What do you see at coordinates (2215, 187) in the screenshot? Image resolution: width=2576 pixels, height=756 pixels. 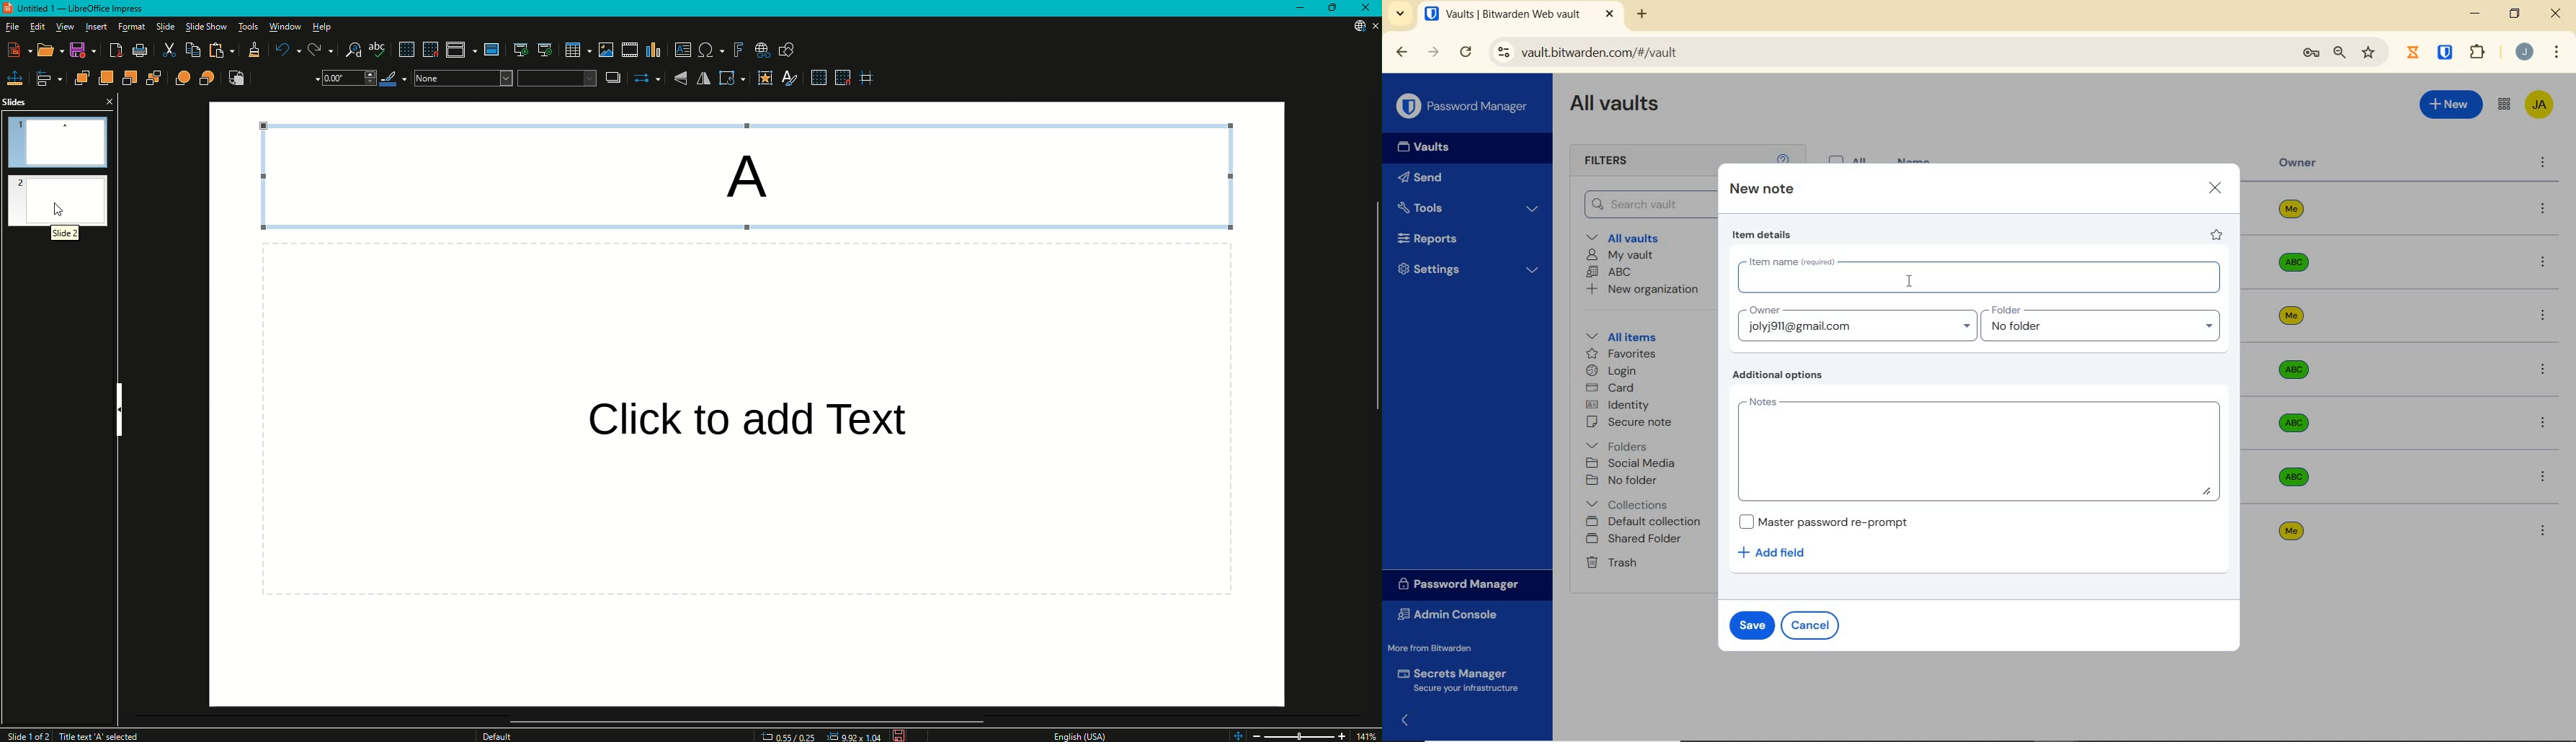 I see `close` at bounding box center [2215, 187].